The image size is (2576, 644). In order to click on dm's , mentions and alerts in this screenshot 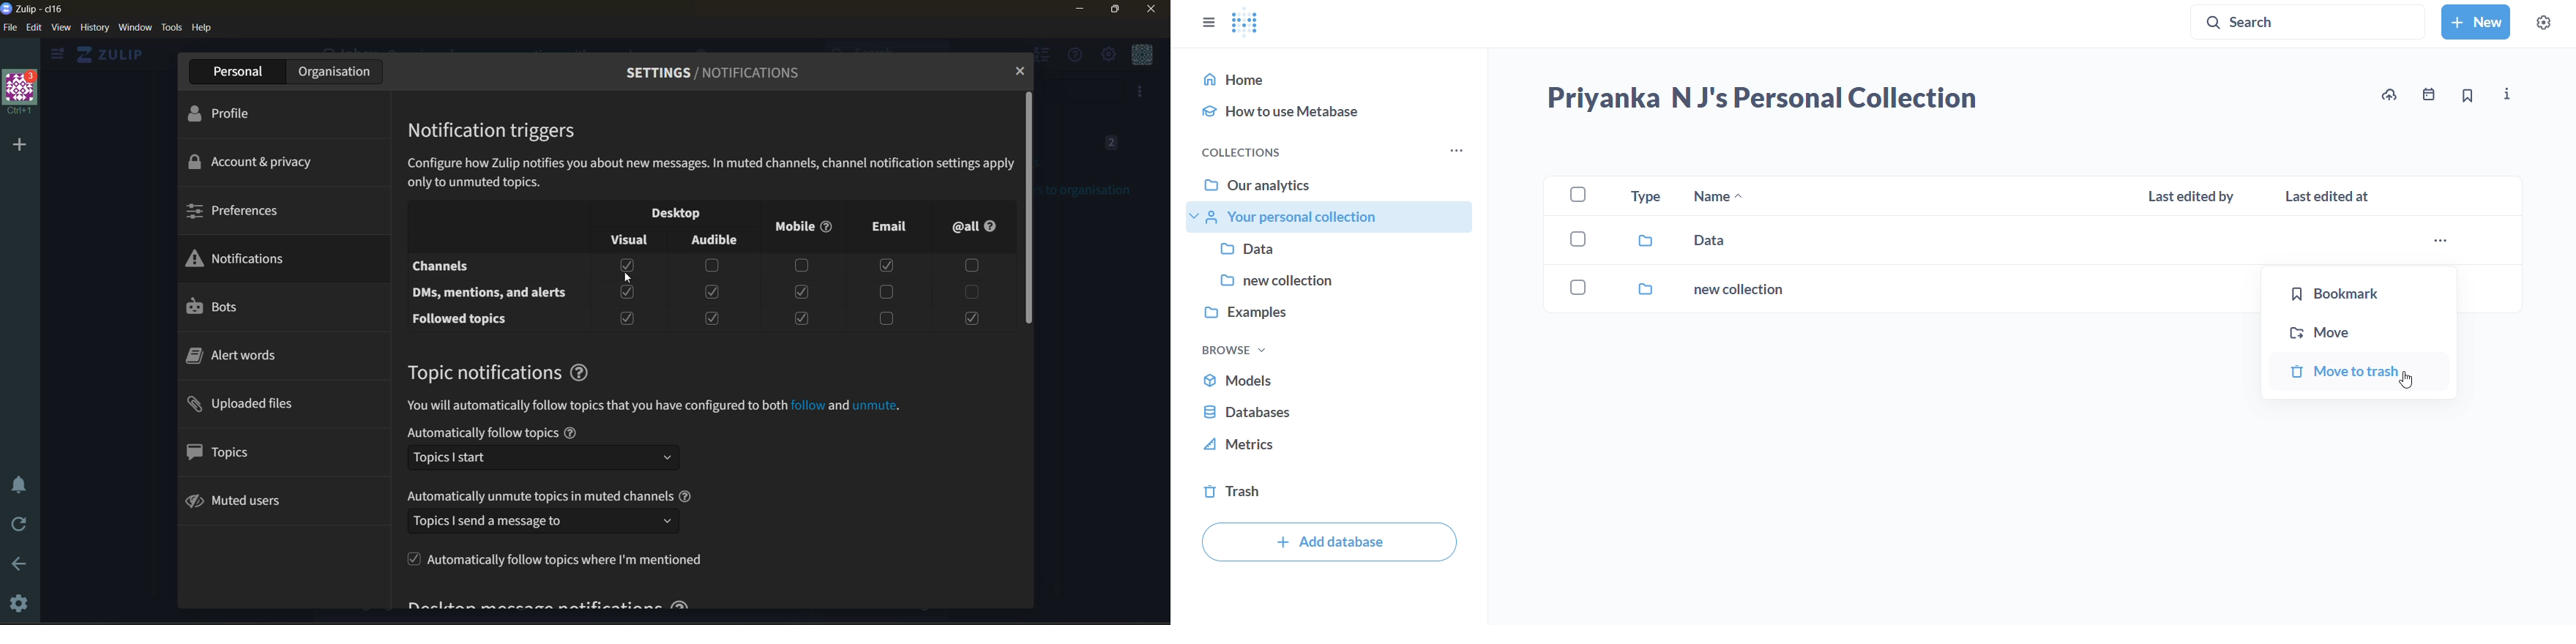, I will do `click(493, 294)`.